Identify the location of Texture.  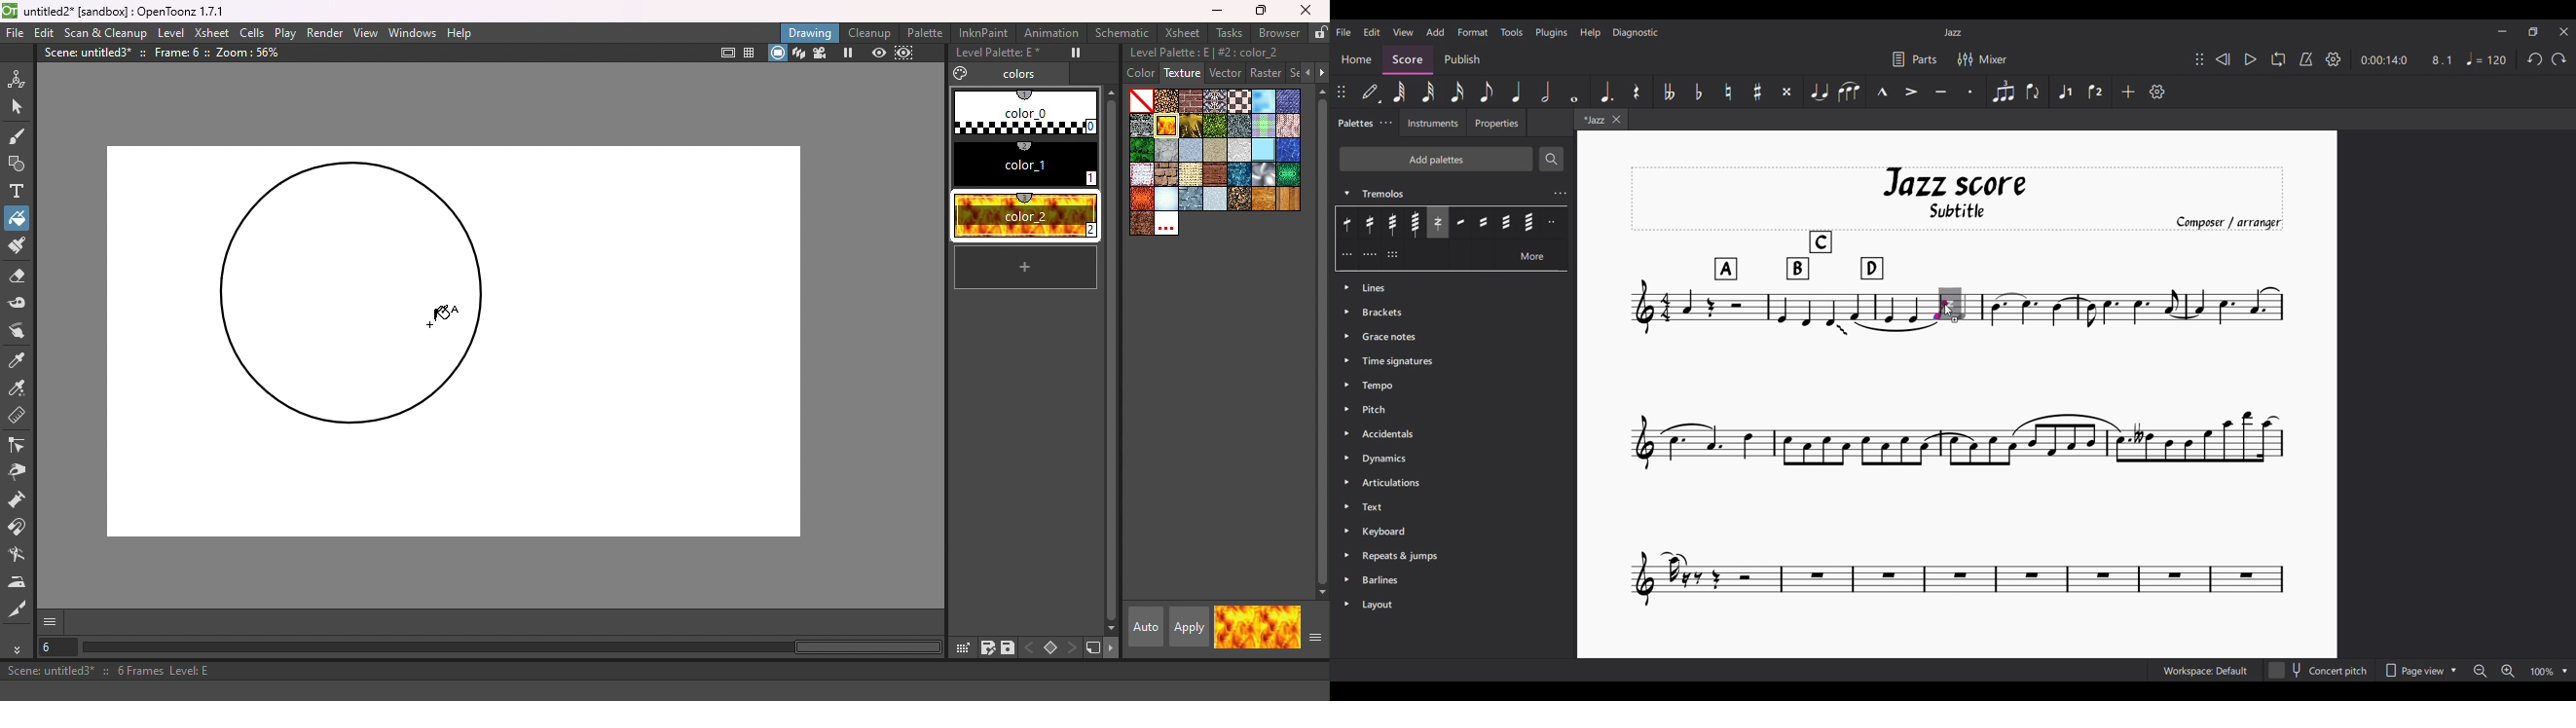
(1181, 72).